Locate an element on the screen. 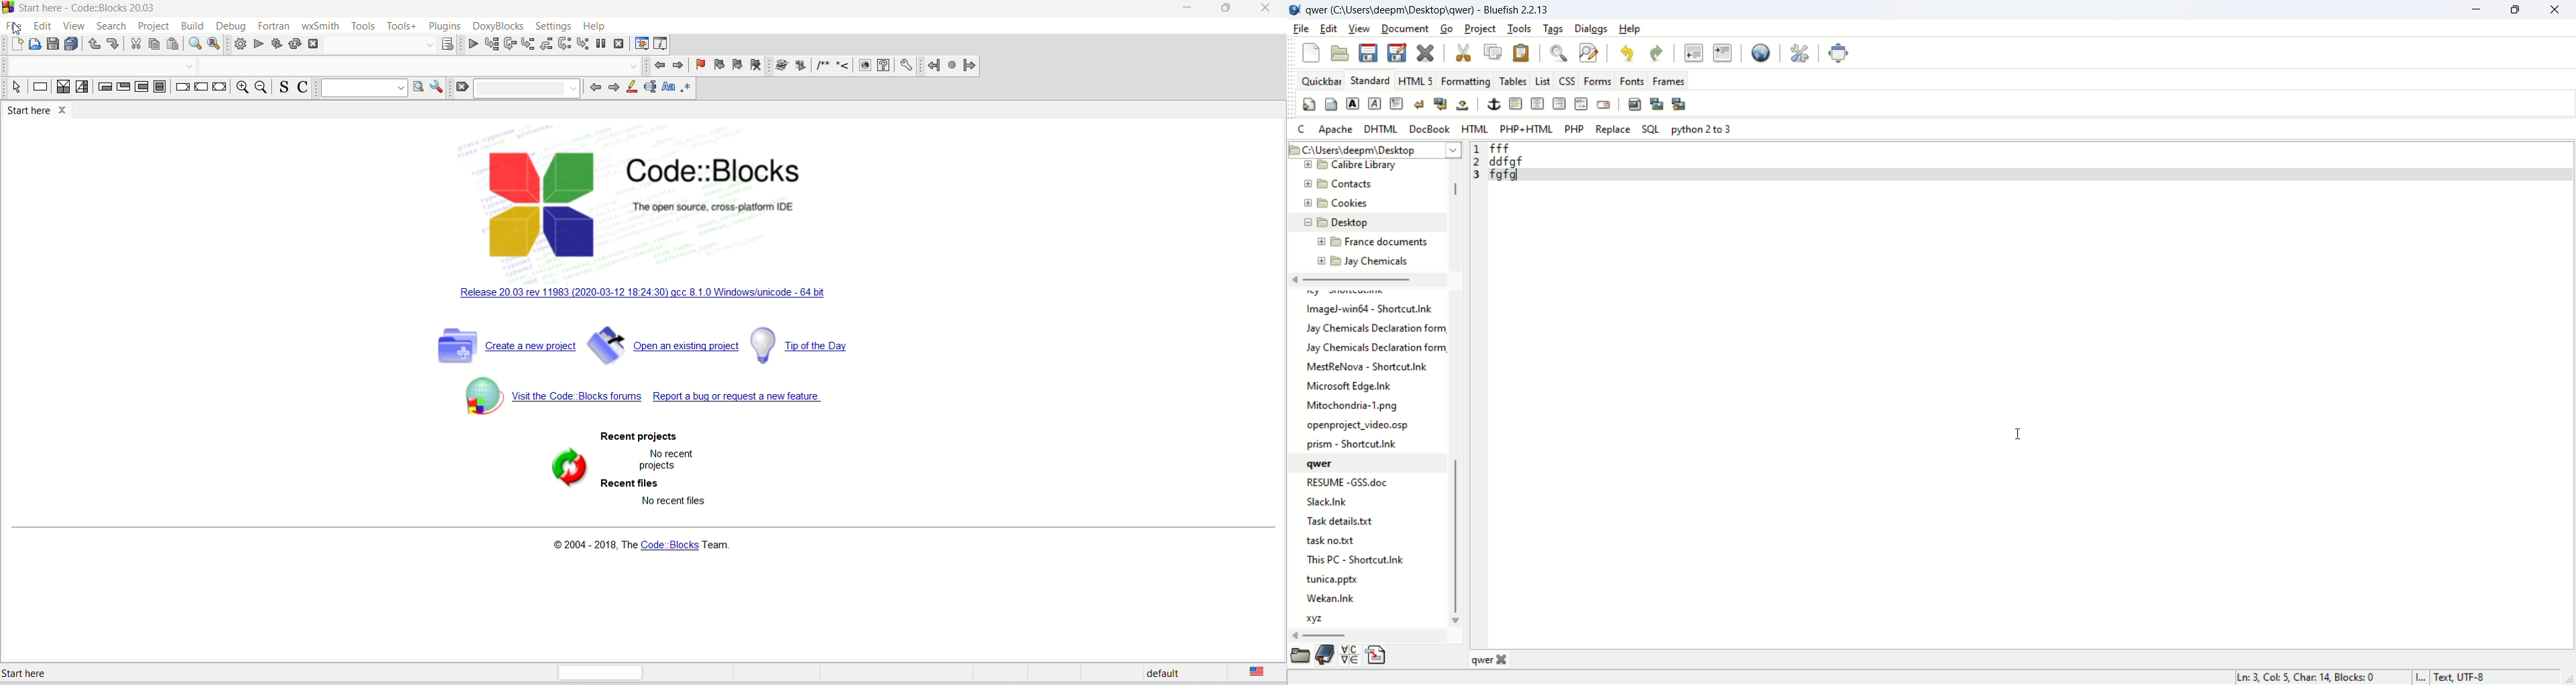  paragraph is located at coordinates (1396, 103).